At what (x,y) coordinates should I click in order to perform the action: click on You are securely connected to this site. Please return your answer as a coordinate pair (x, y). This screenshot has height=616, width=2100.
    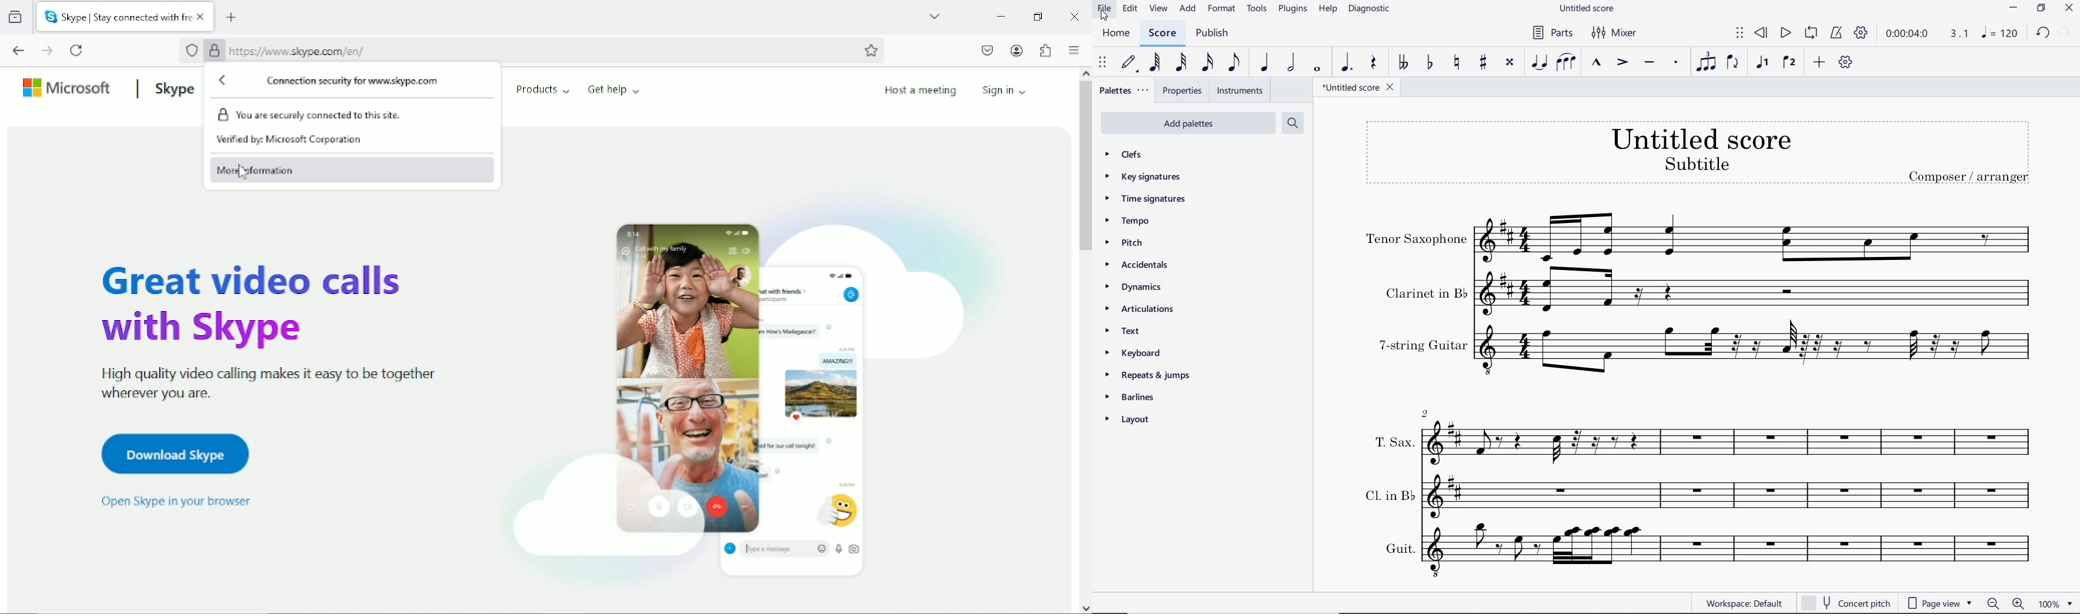
    Looking at the image, I should click on (341, 114).